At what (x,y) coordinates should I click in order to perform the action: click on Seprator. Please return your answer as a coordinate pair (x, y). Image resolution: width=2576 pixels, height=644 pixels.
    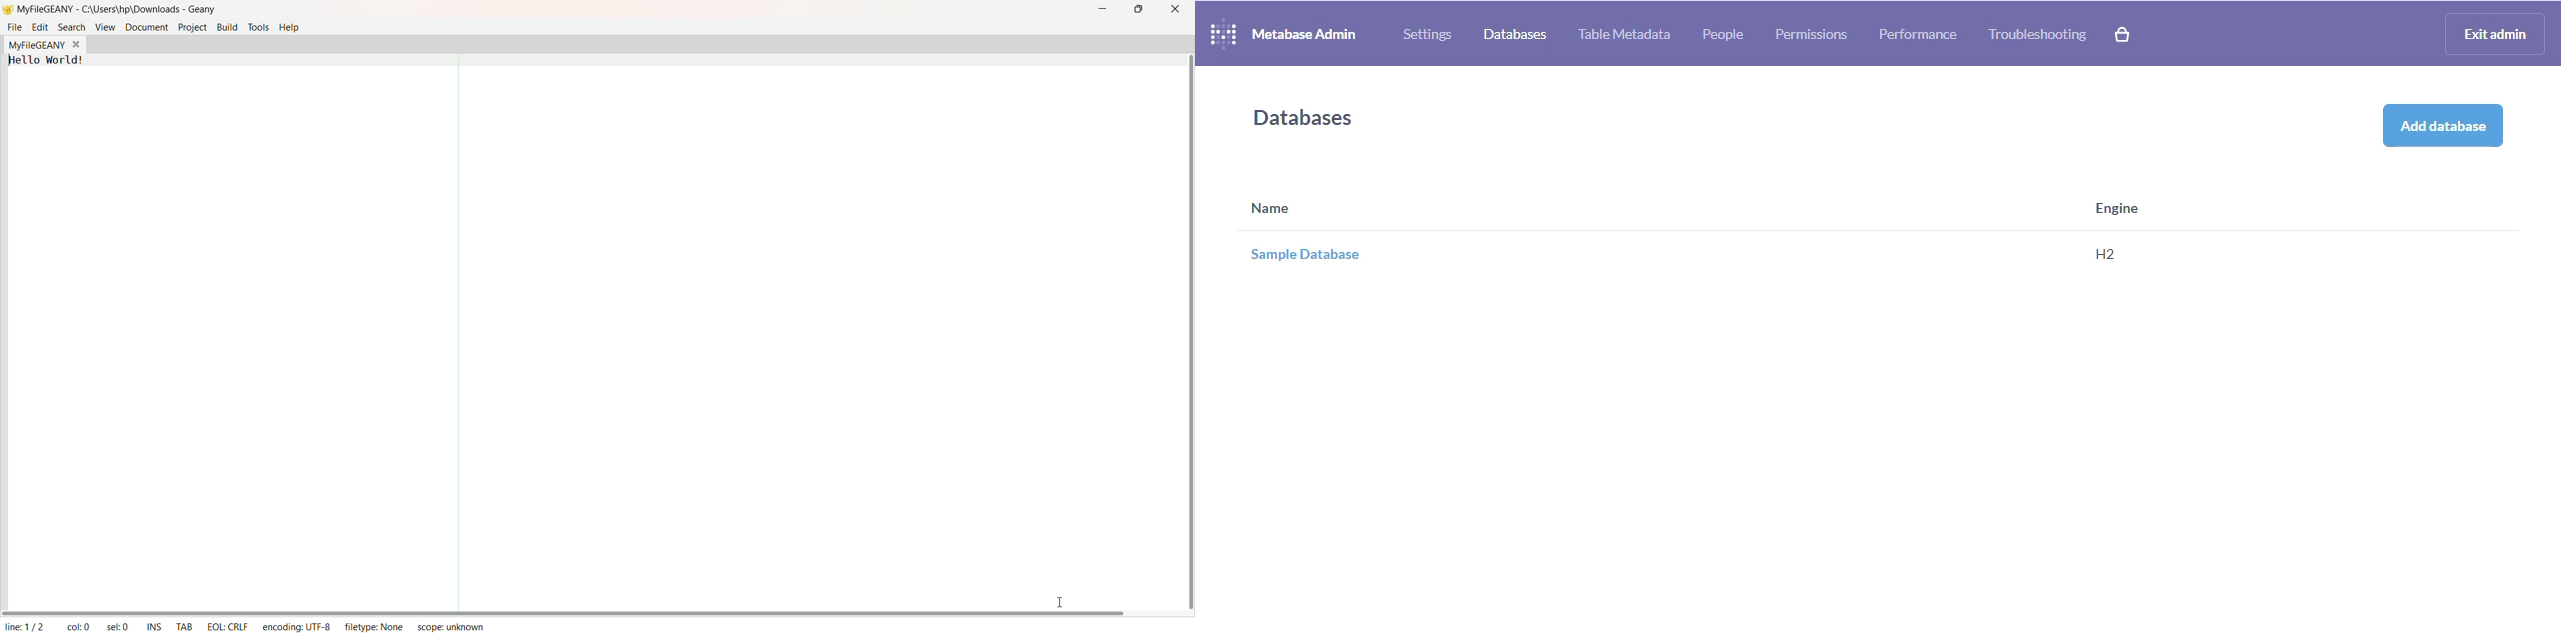
    Looking at the image, I should click on (453, 333).